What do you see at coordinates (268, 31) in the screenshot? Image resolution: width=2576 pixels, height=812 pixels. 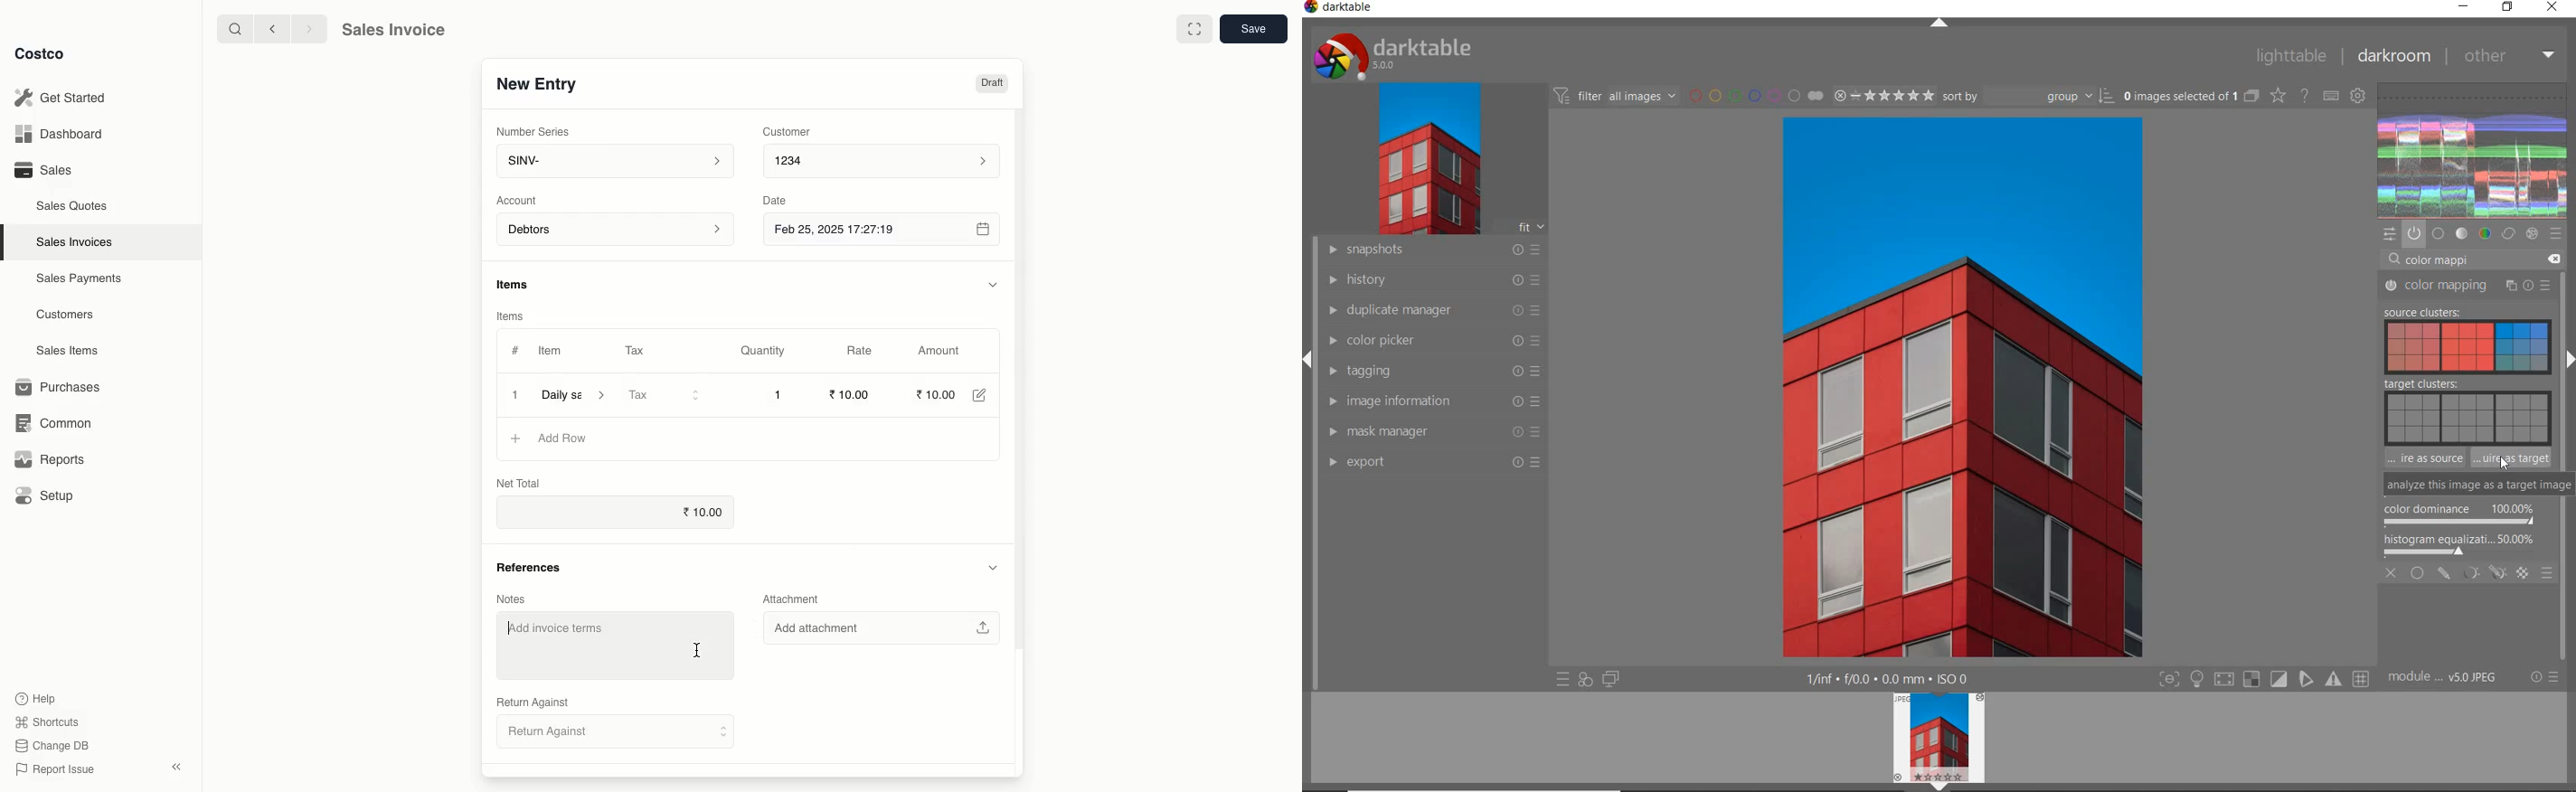 I see `Back` at bounding box center [268, 31].